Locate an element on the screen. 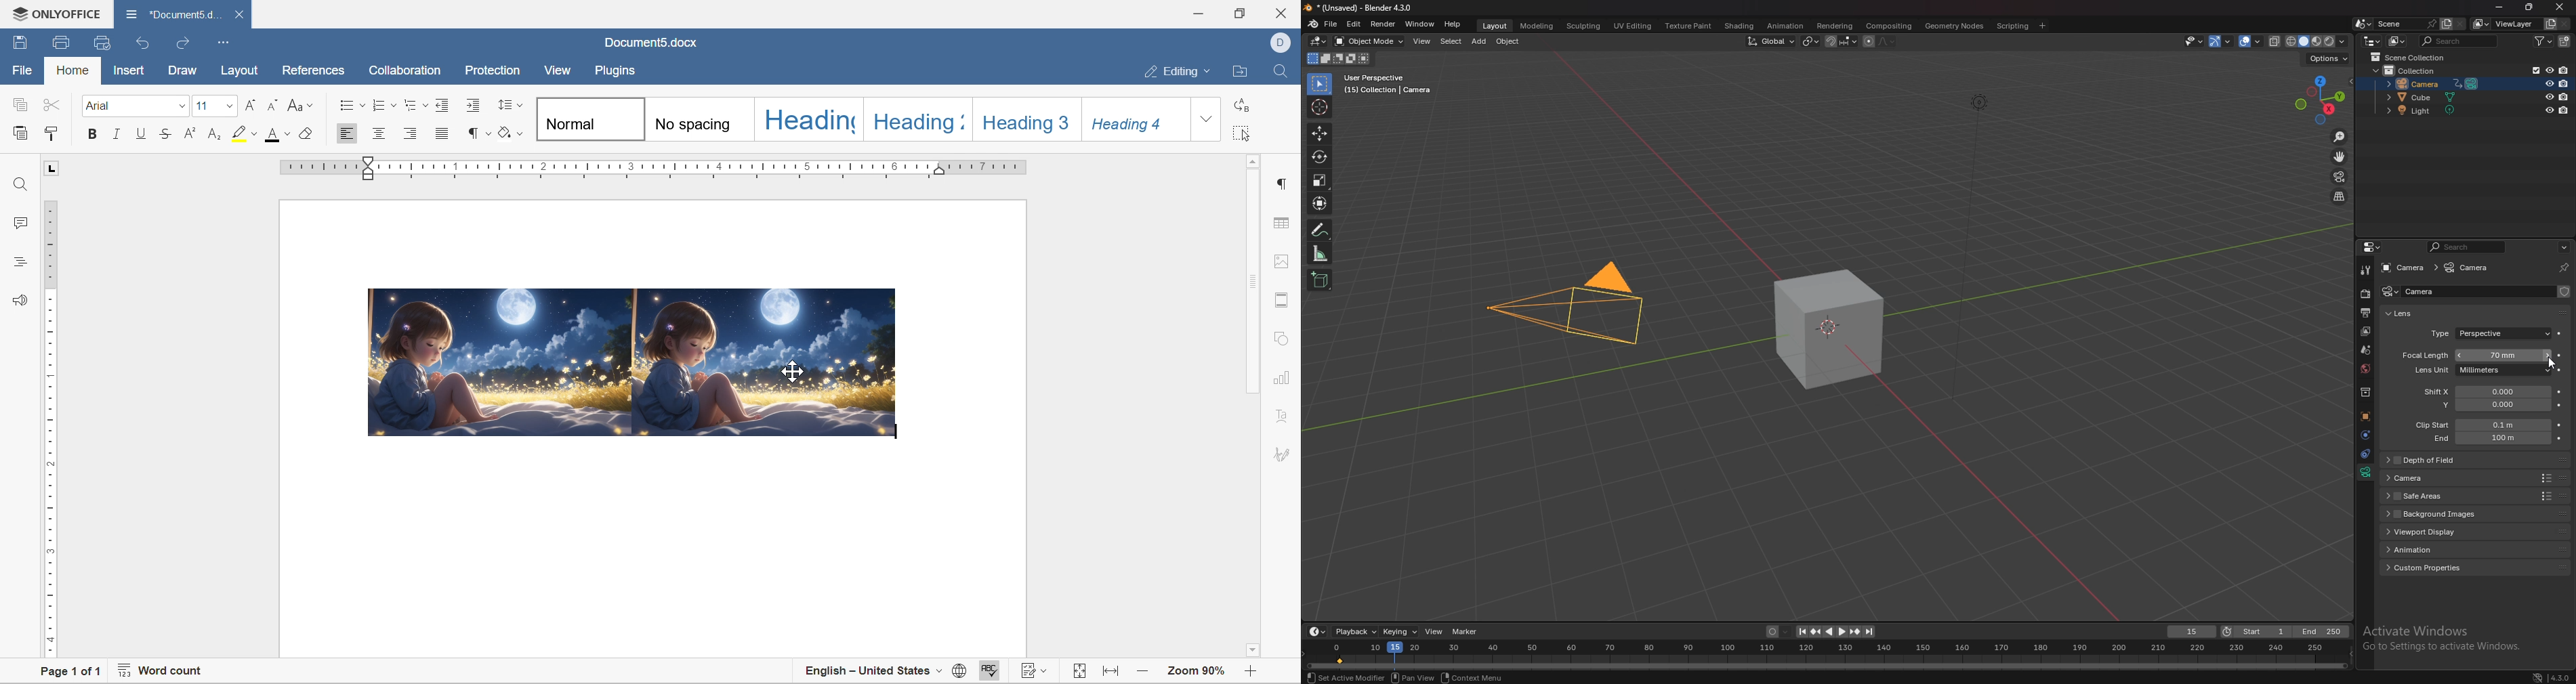 The image size is (2576, 700). font size is located at coordinates (203, 105).